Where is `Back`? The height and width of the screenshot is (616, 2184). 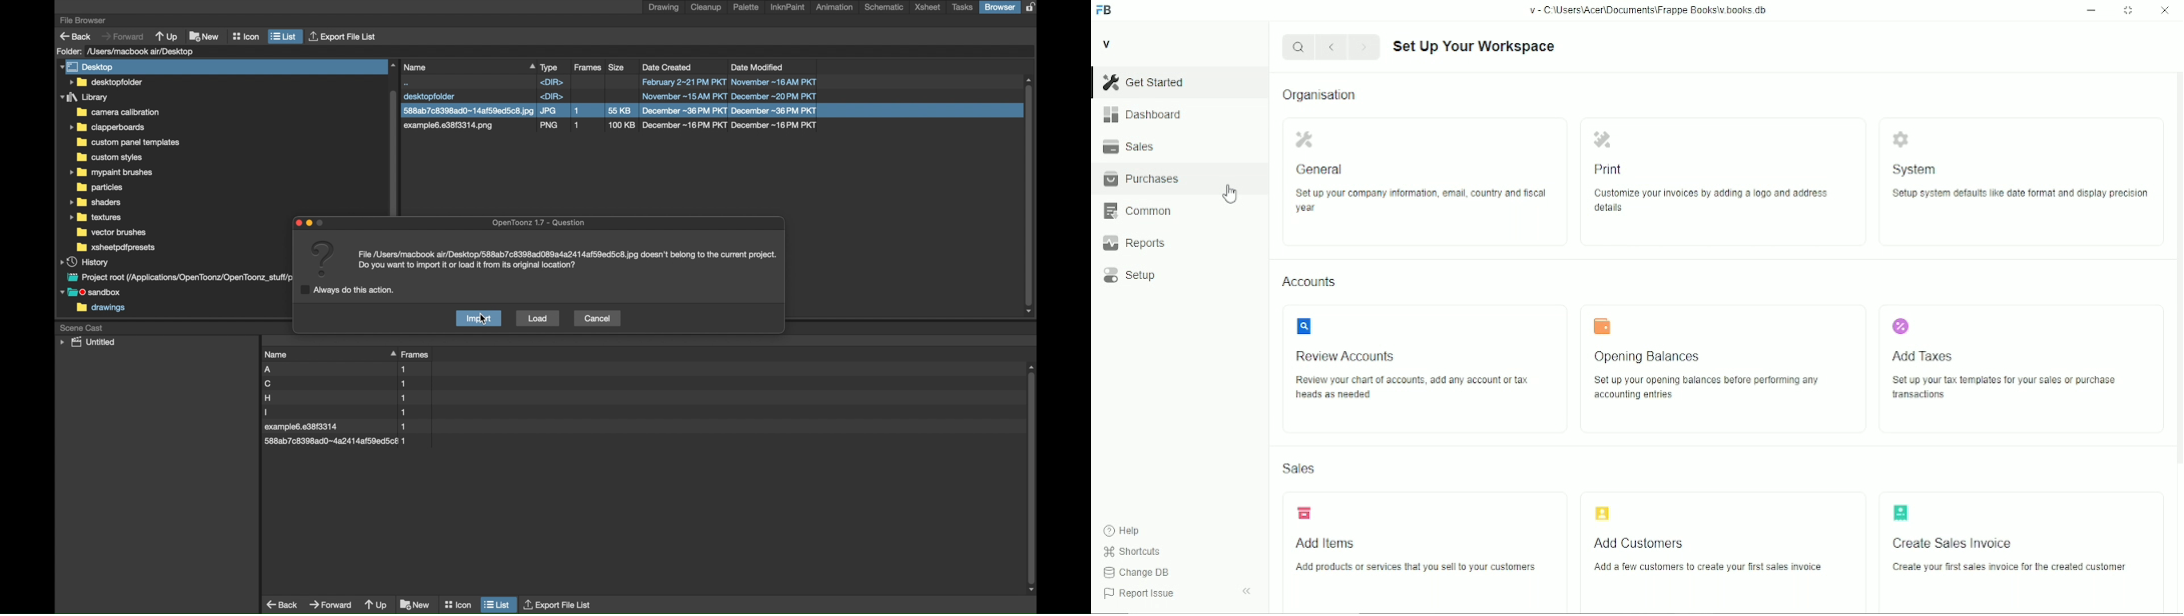 Back is located at coordinates (1330, 46).